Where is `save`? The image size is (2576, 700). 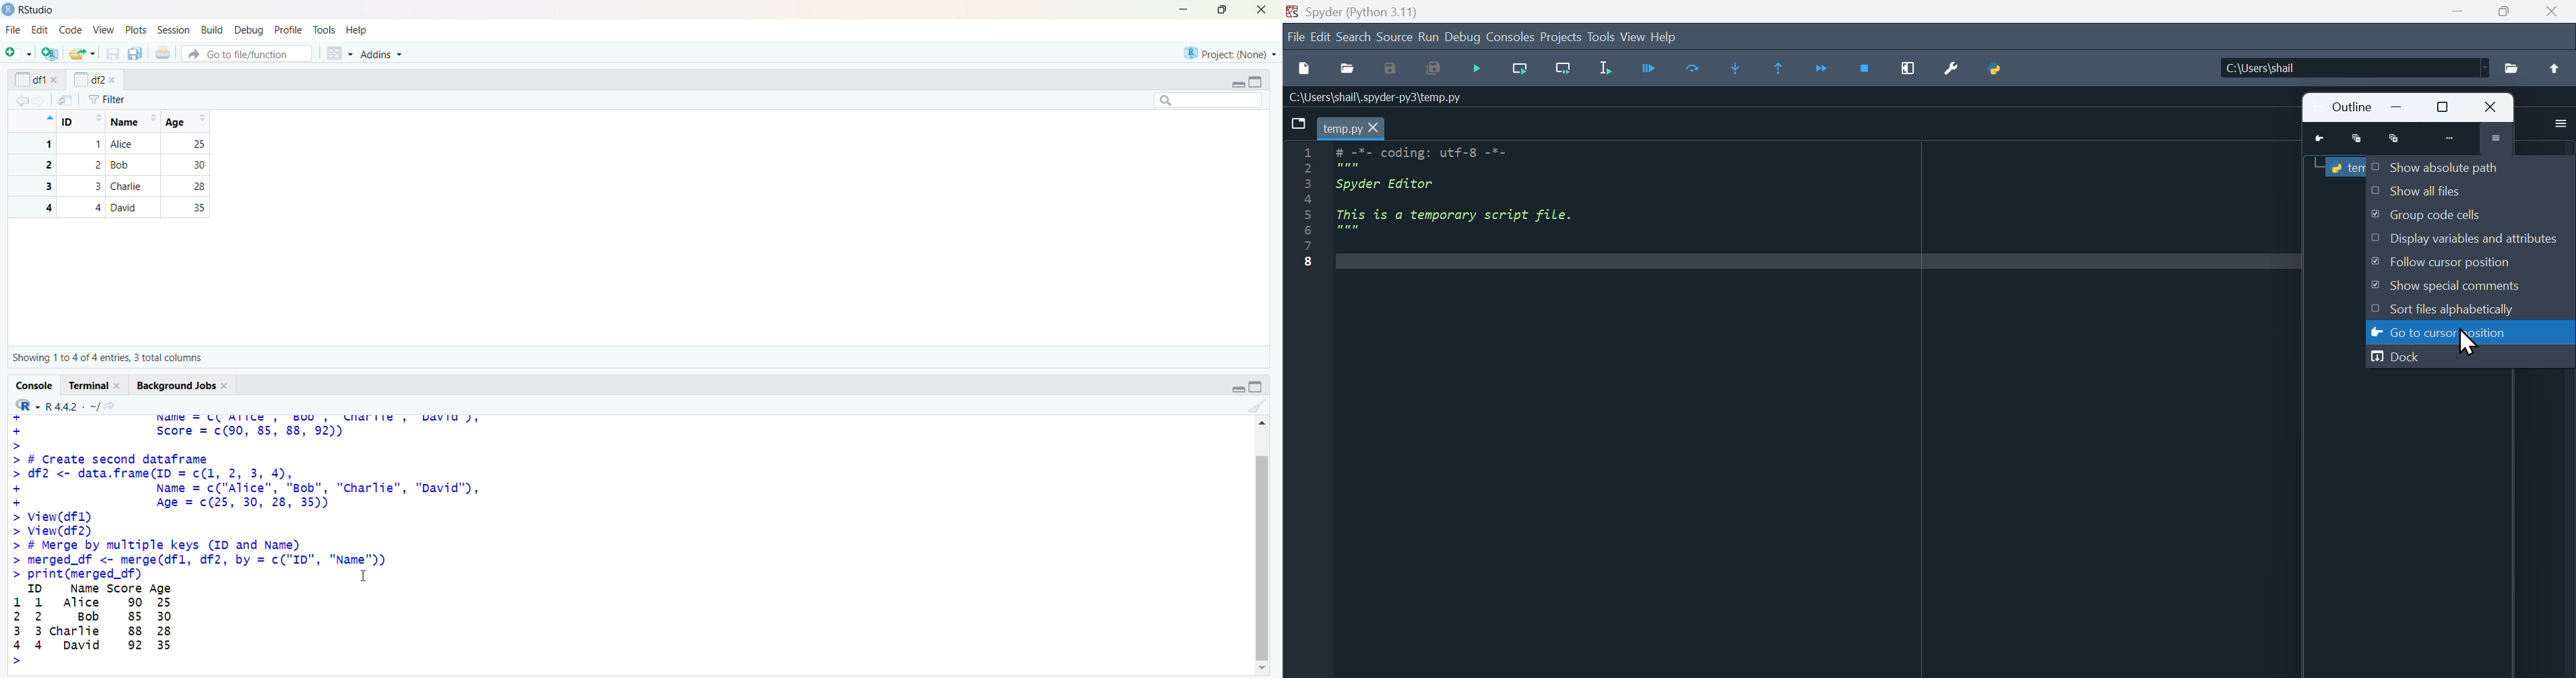 save is located at coordinates (114, 53).